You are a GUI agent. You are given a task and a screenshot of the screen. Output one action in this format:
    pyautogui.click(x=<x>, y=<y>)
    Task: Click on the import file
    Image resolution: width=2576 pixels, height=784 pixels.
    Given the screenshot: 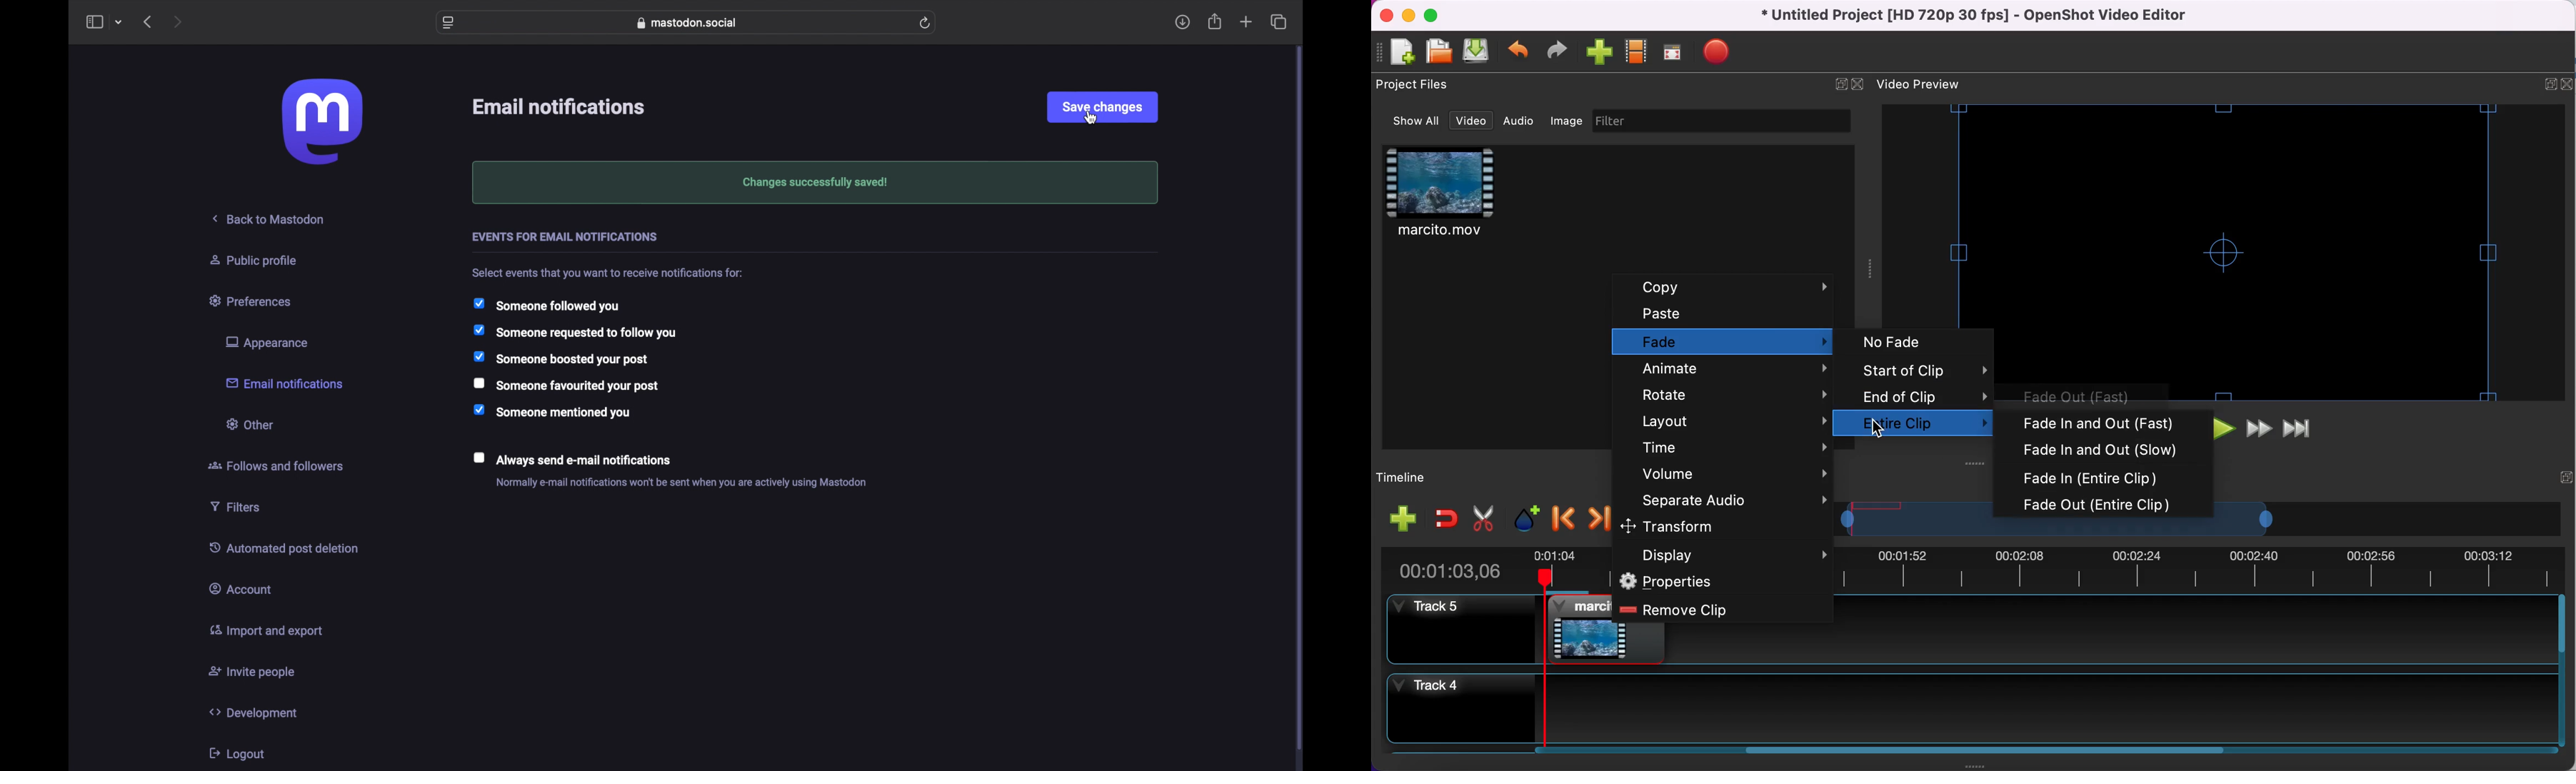 What is the action you would take?
    pyautogui.click(x=1599, y=52)
    